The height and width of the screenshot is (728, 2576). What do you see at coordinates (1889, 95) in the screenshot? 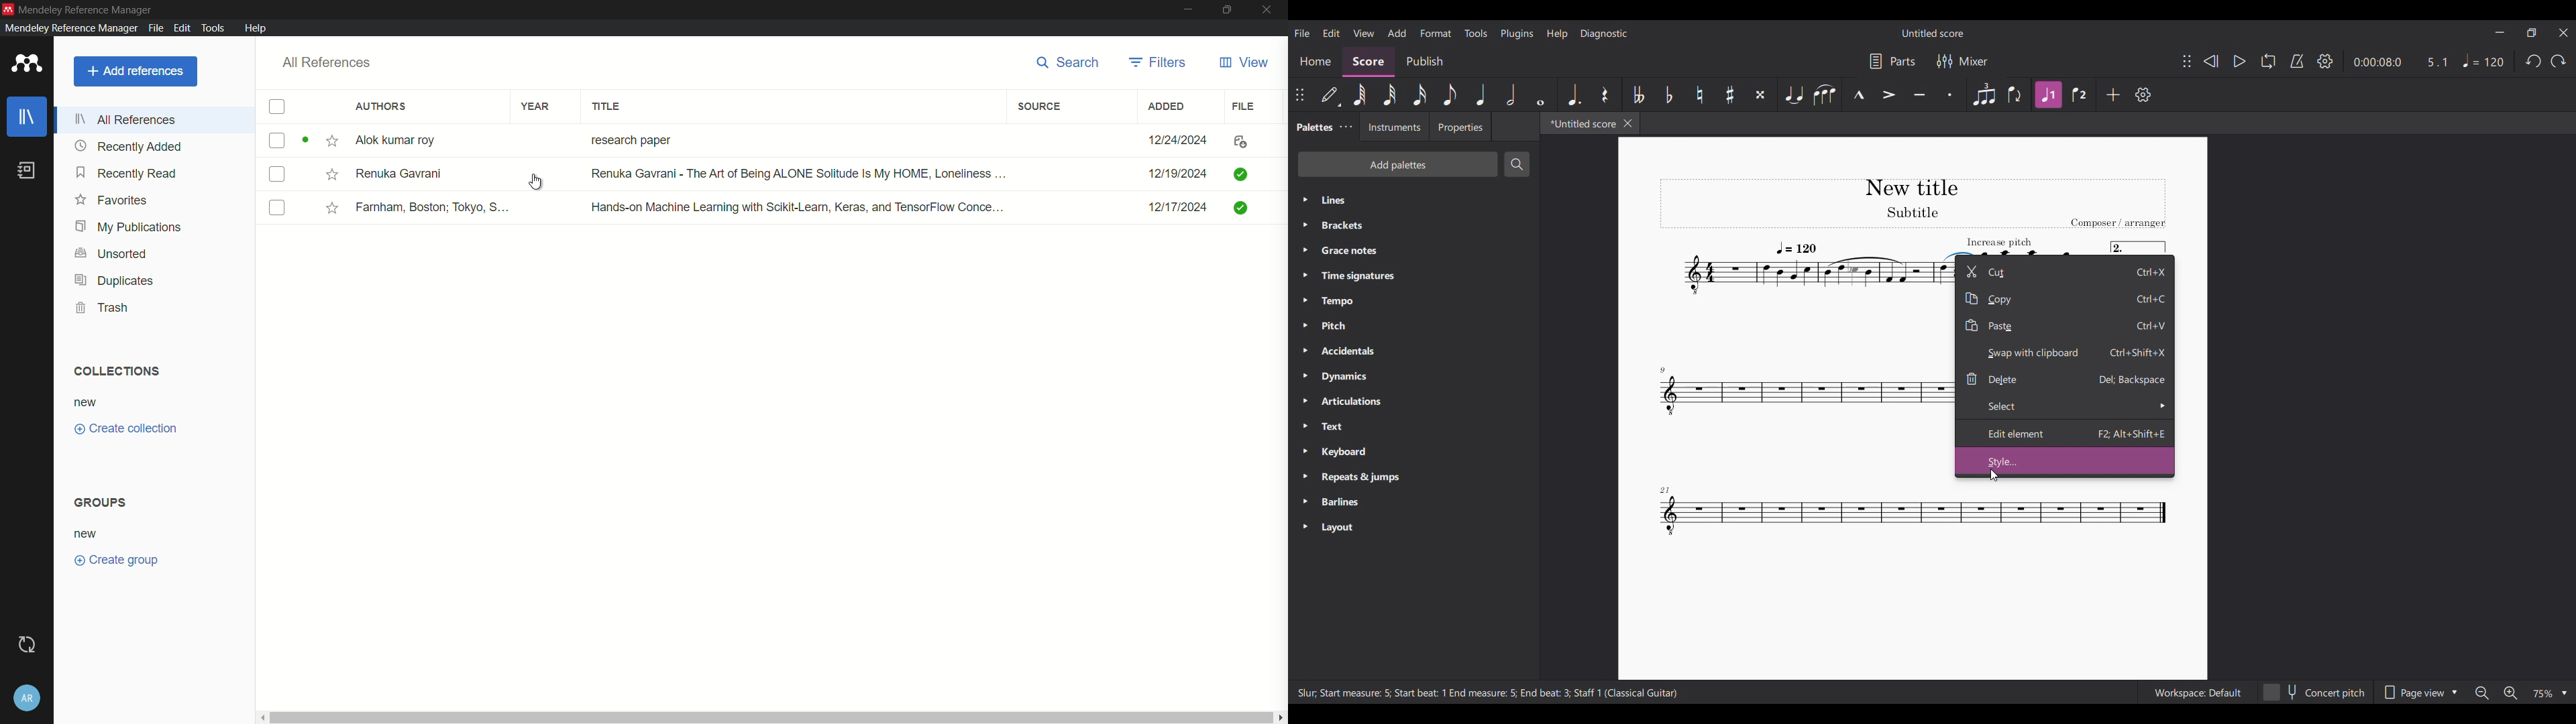
I see `Accent` at bounding box center [1889, 95].